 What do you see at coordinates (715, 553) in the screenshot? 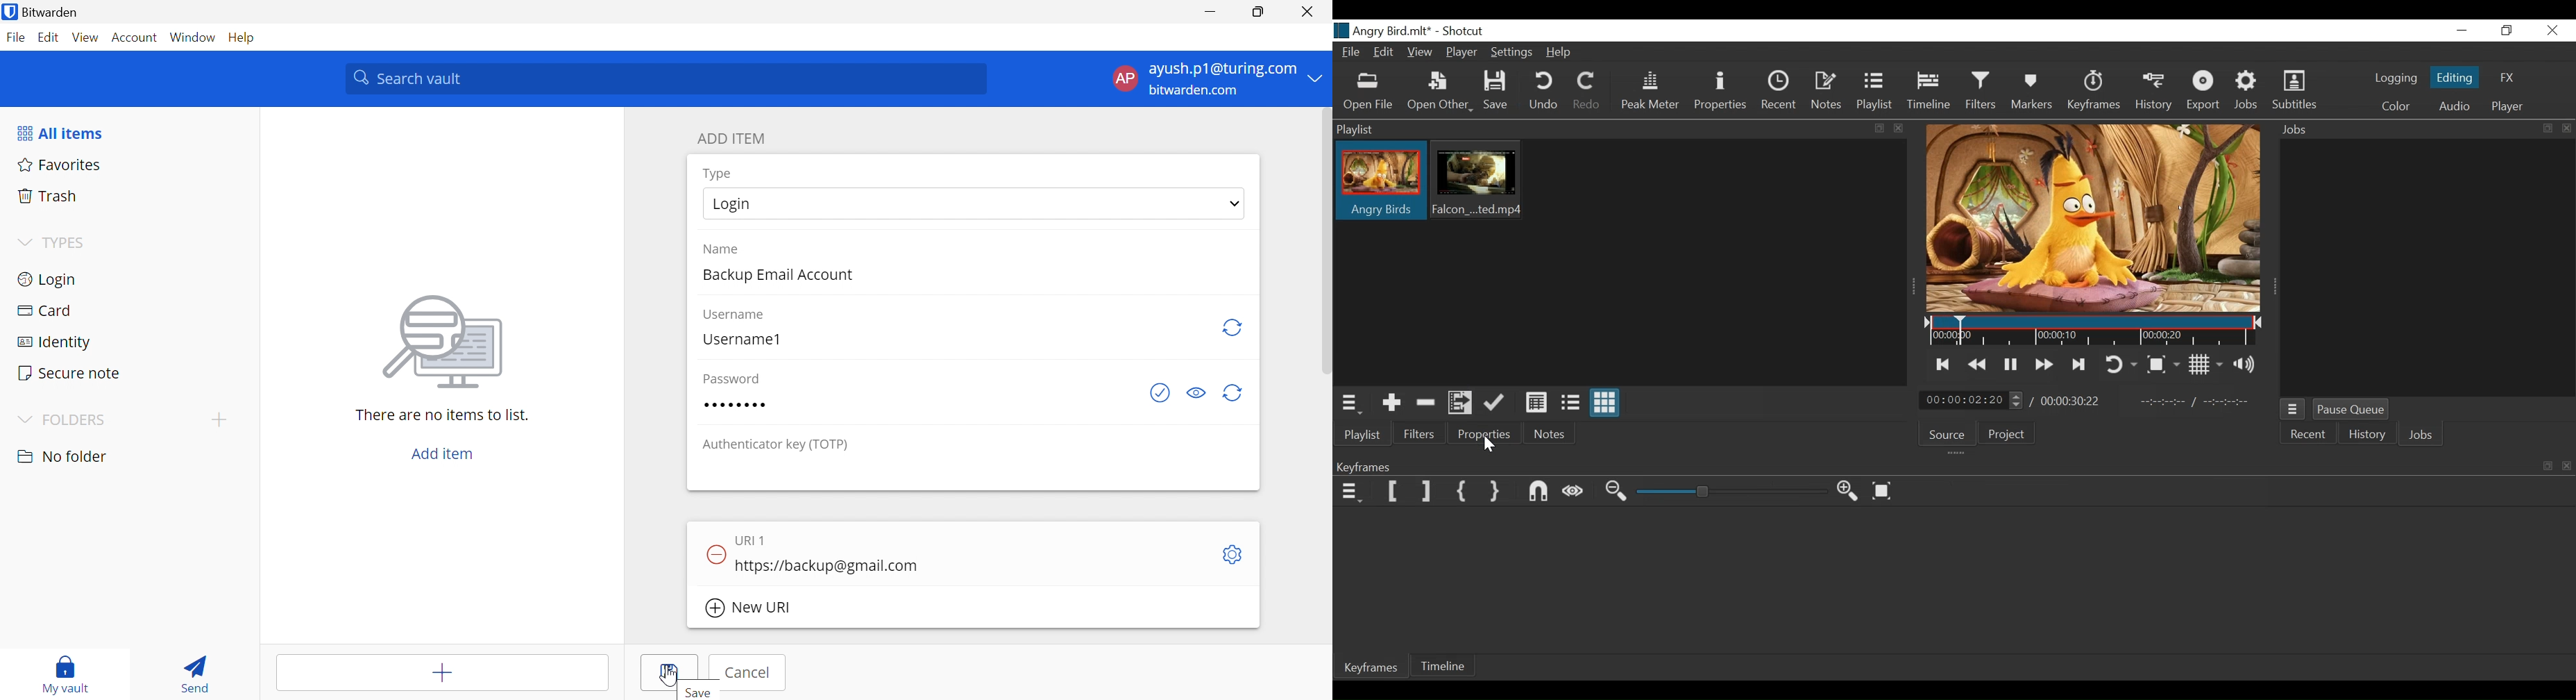
I see `Remove` at bounding box center [715, 553].